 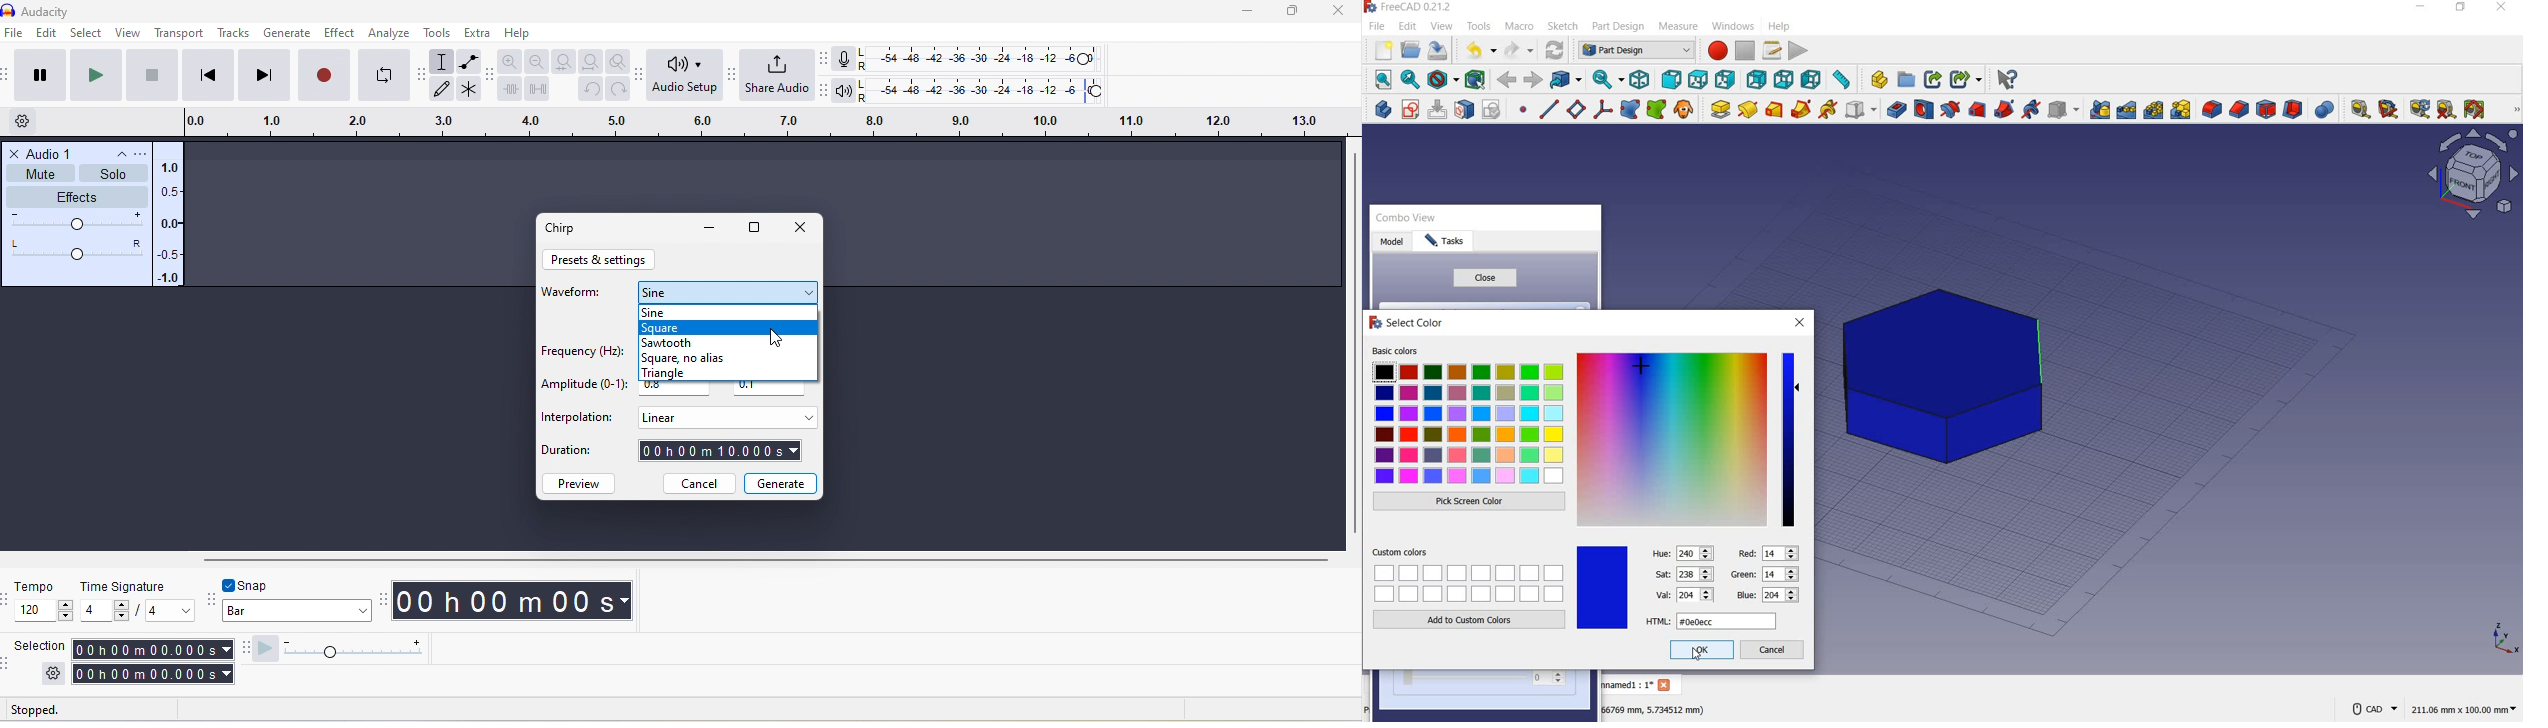 I want to click on right, so click(x=1726, y=80).